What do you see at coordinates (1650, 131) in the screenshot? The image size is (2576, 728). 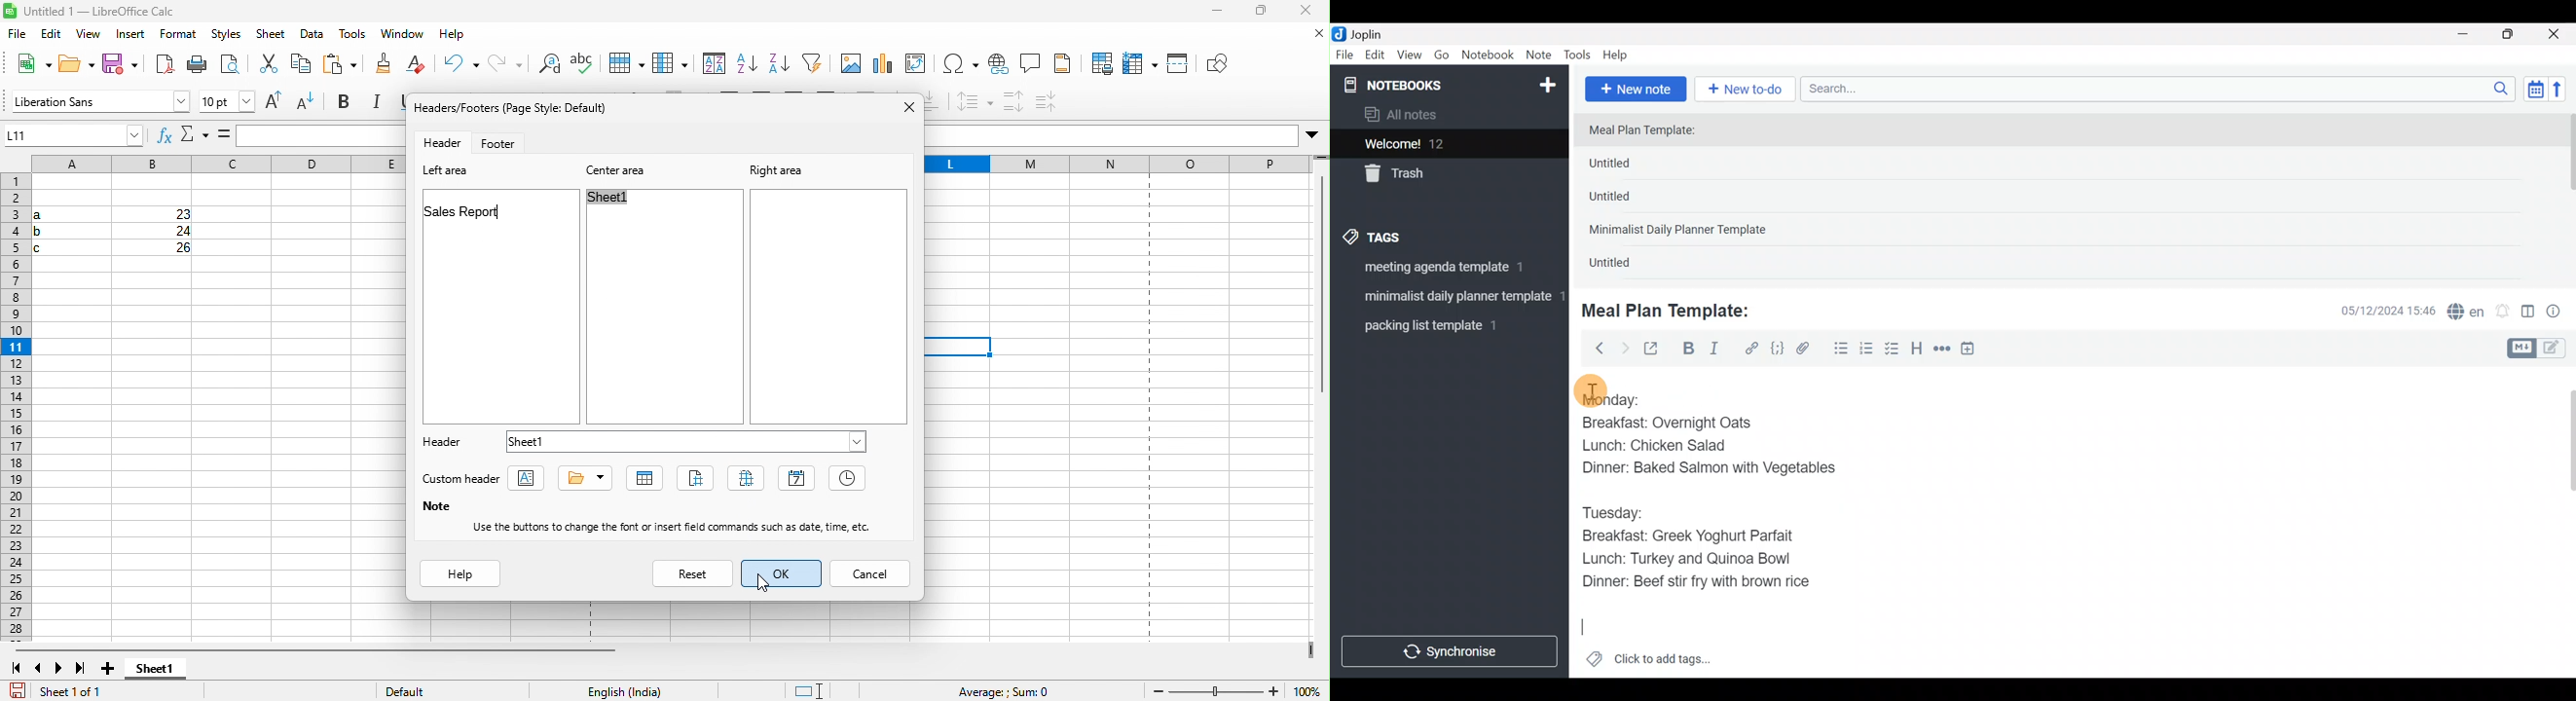 I see `Meal Plan Template:` at bounding box center [1650, 131].